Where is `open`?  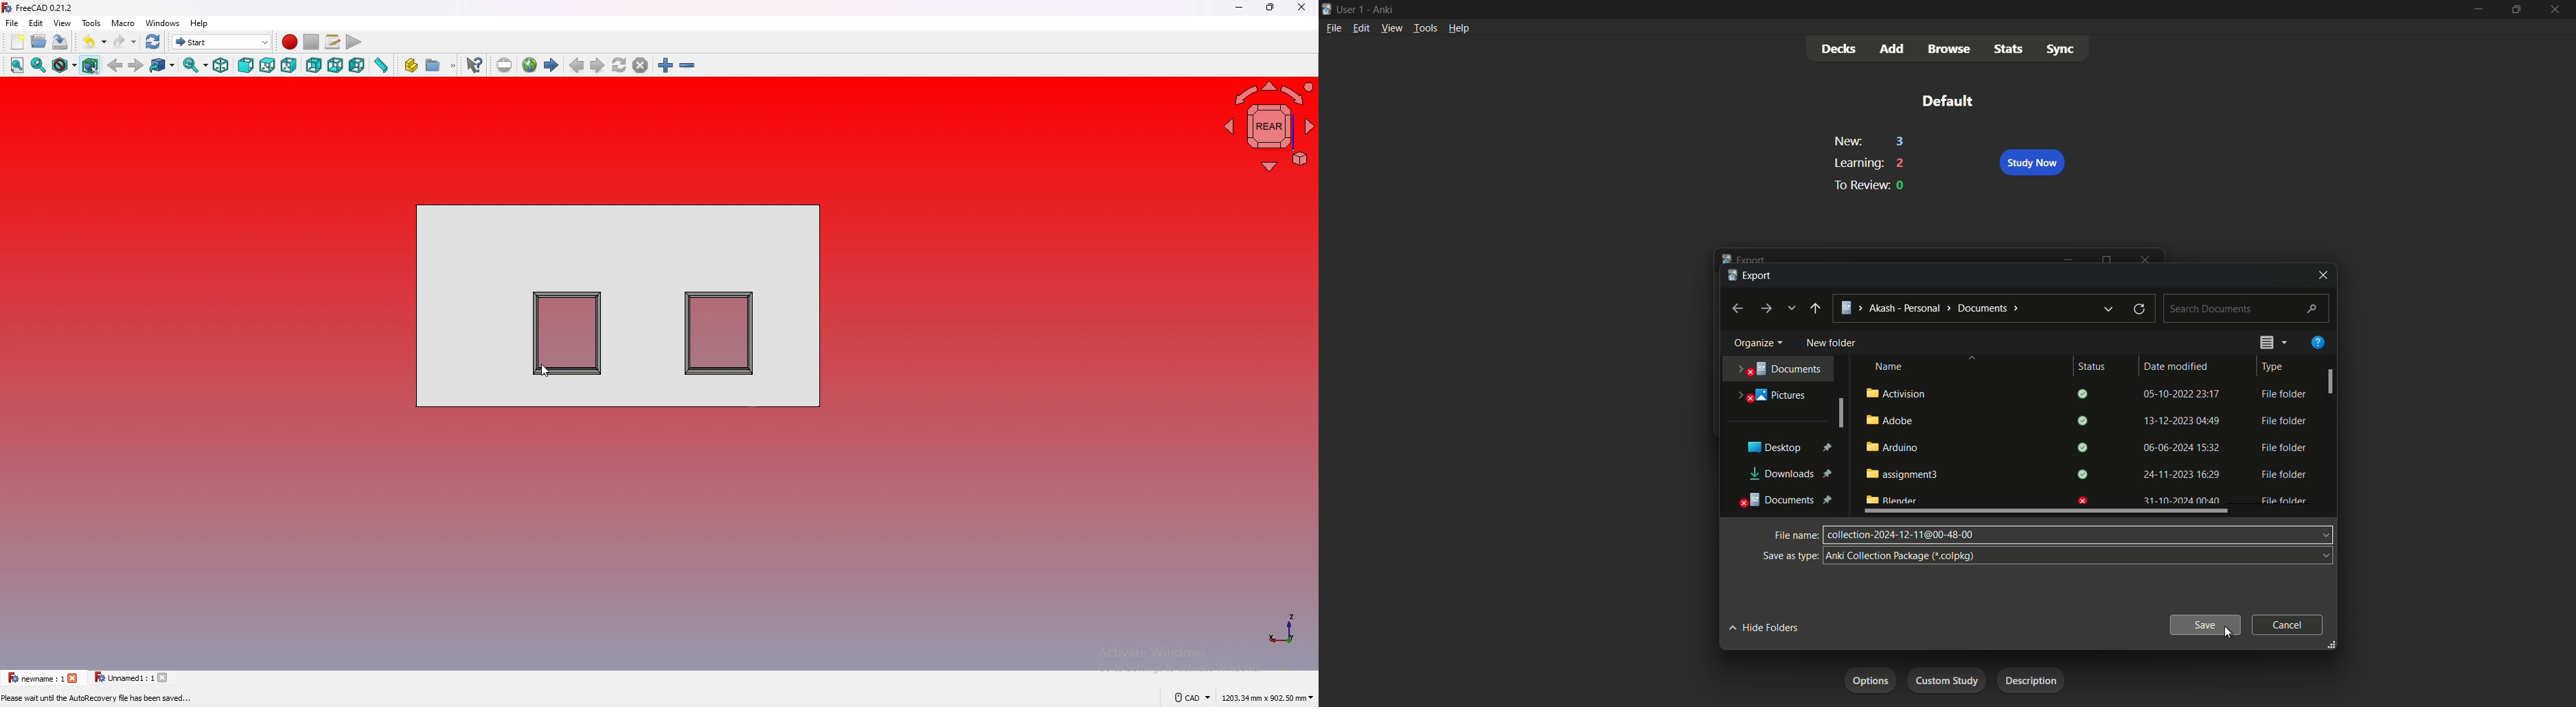 open is located at coordinates (39, 41).